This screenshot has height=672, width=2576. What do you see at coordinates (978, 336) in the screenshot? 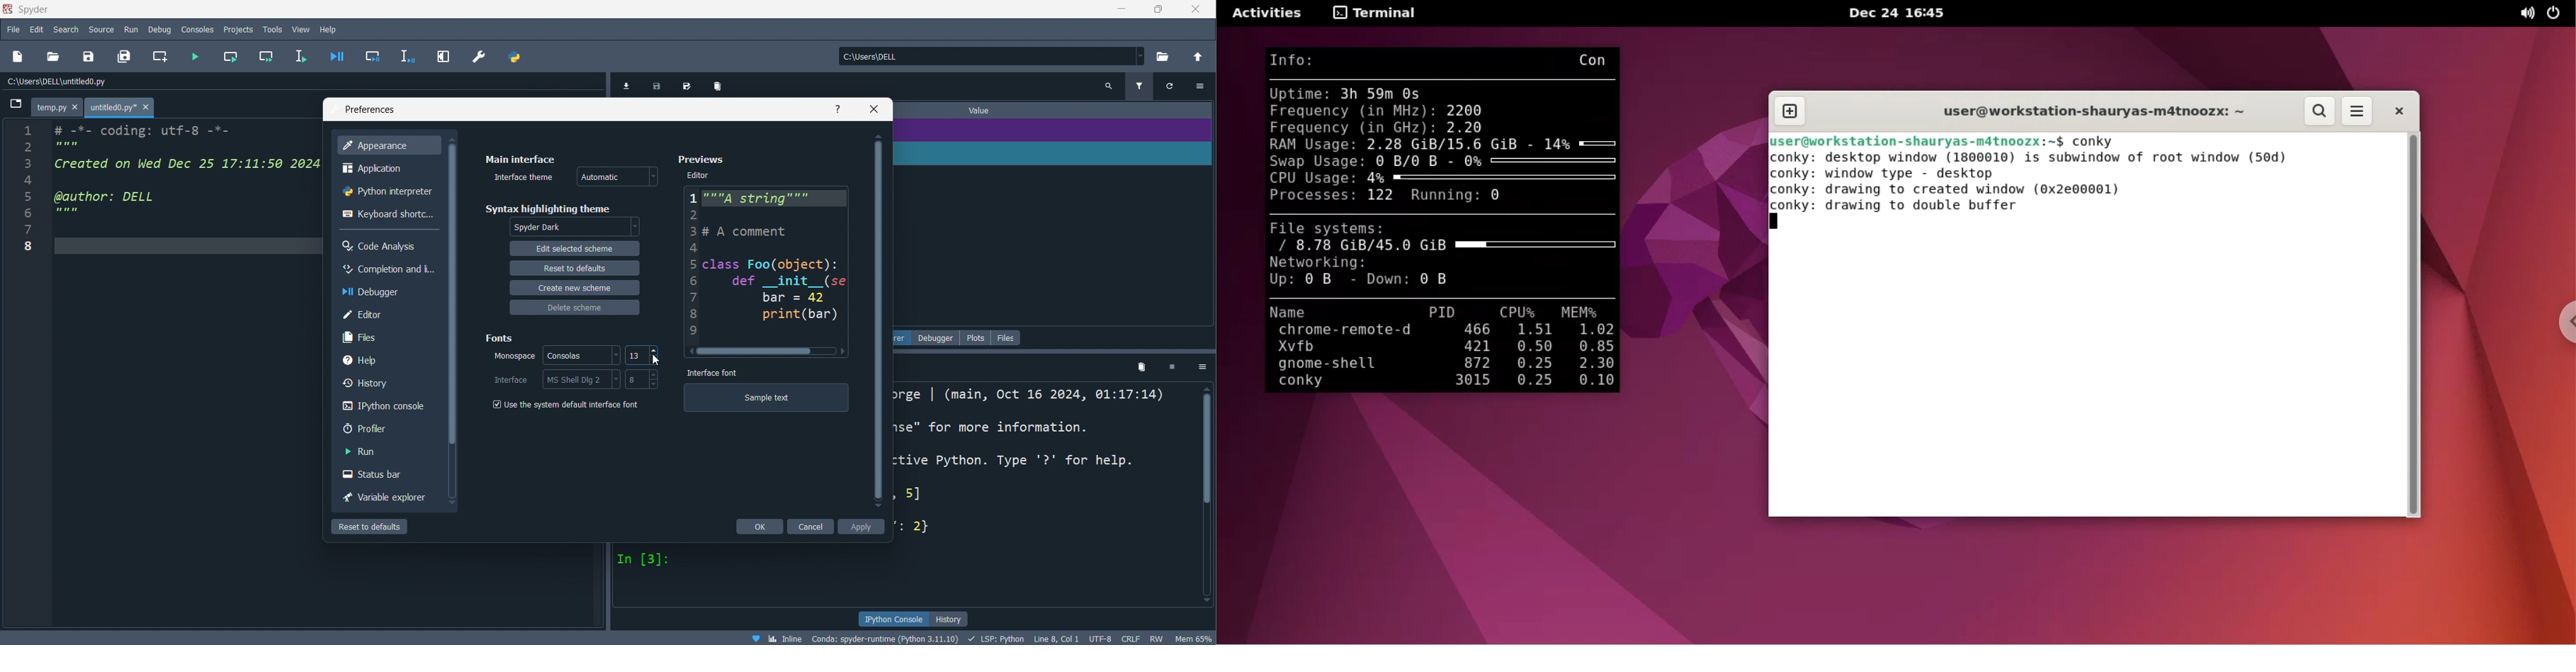
I see `plots` at bounding box center [978, 336].